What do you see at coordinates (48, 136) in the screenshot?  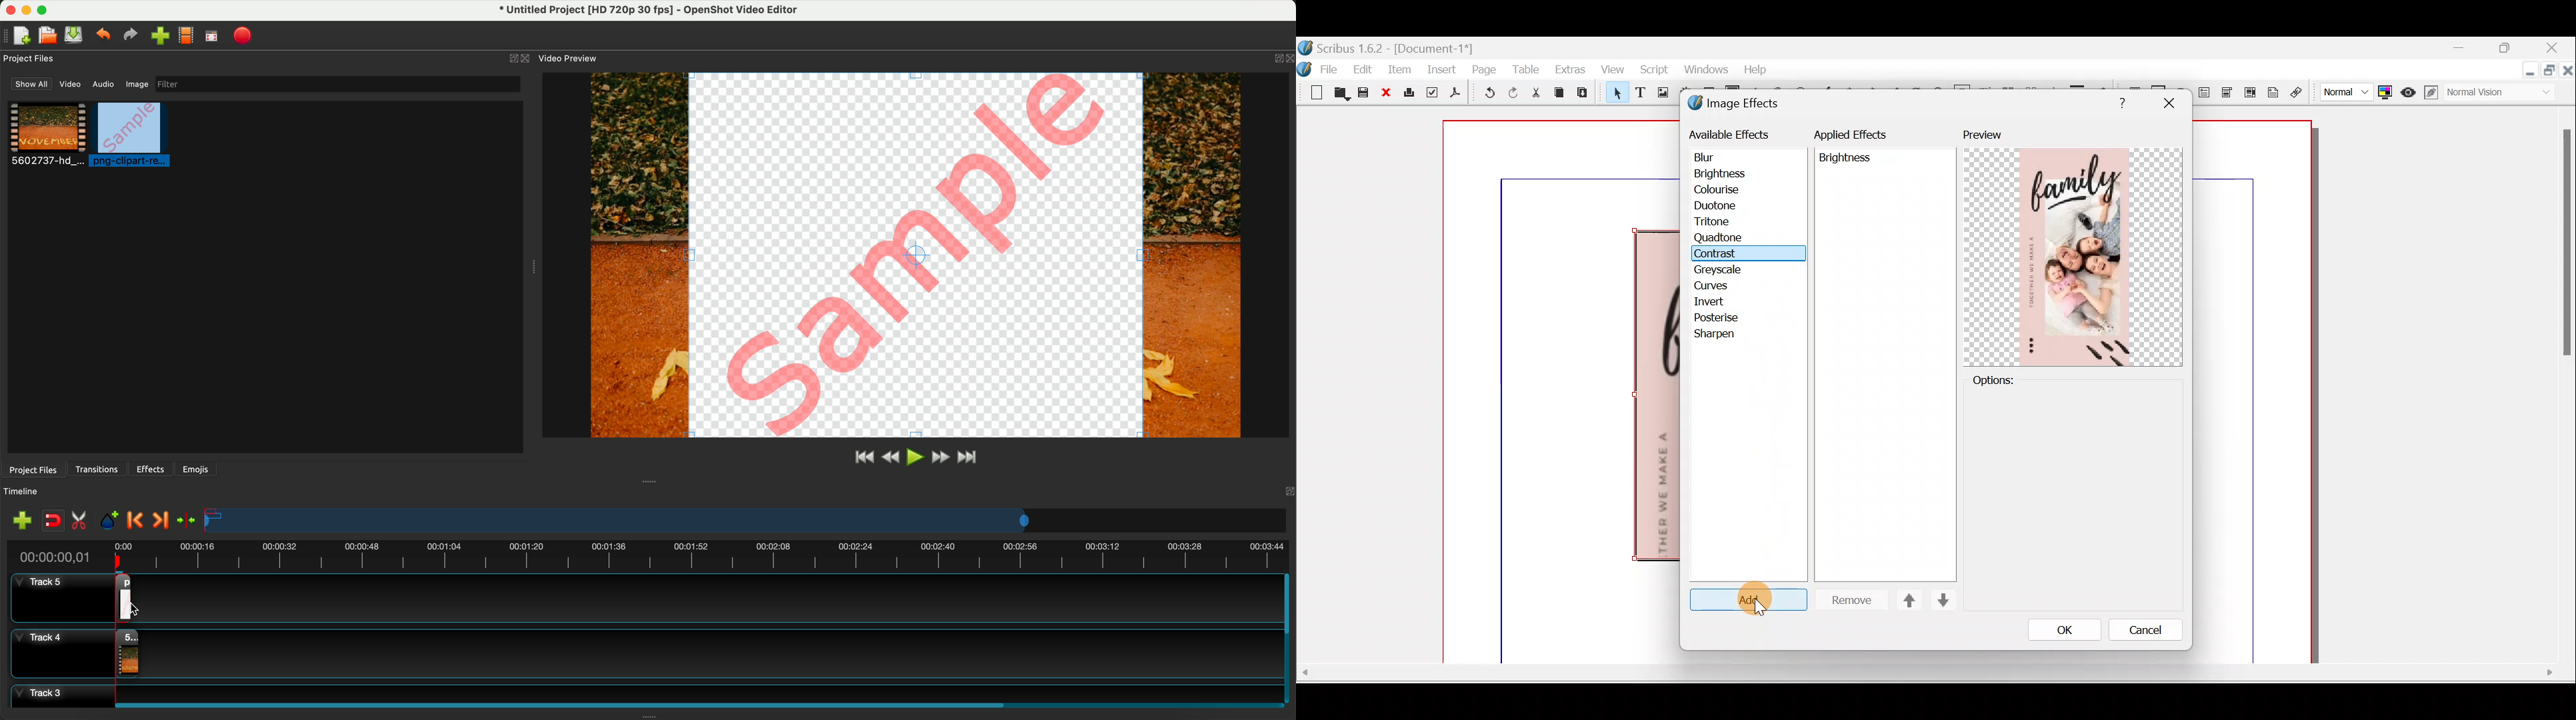 I see `video` at bounding box center [48, 136].